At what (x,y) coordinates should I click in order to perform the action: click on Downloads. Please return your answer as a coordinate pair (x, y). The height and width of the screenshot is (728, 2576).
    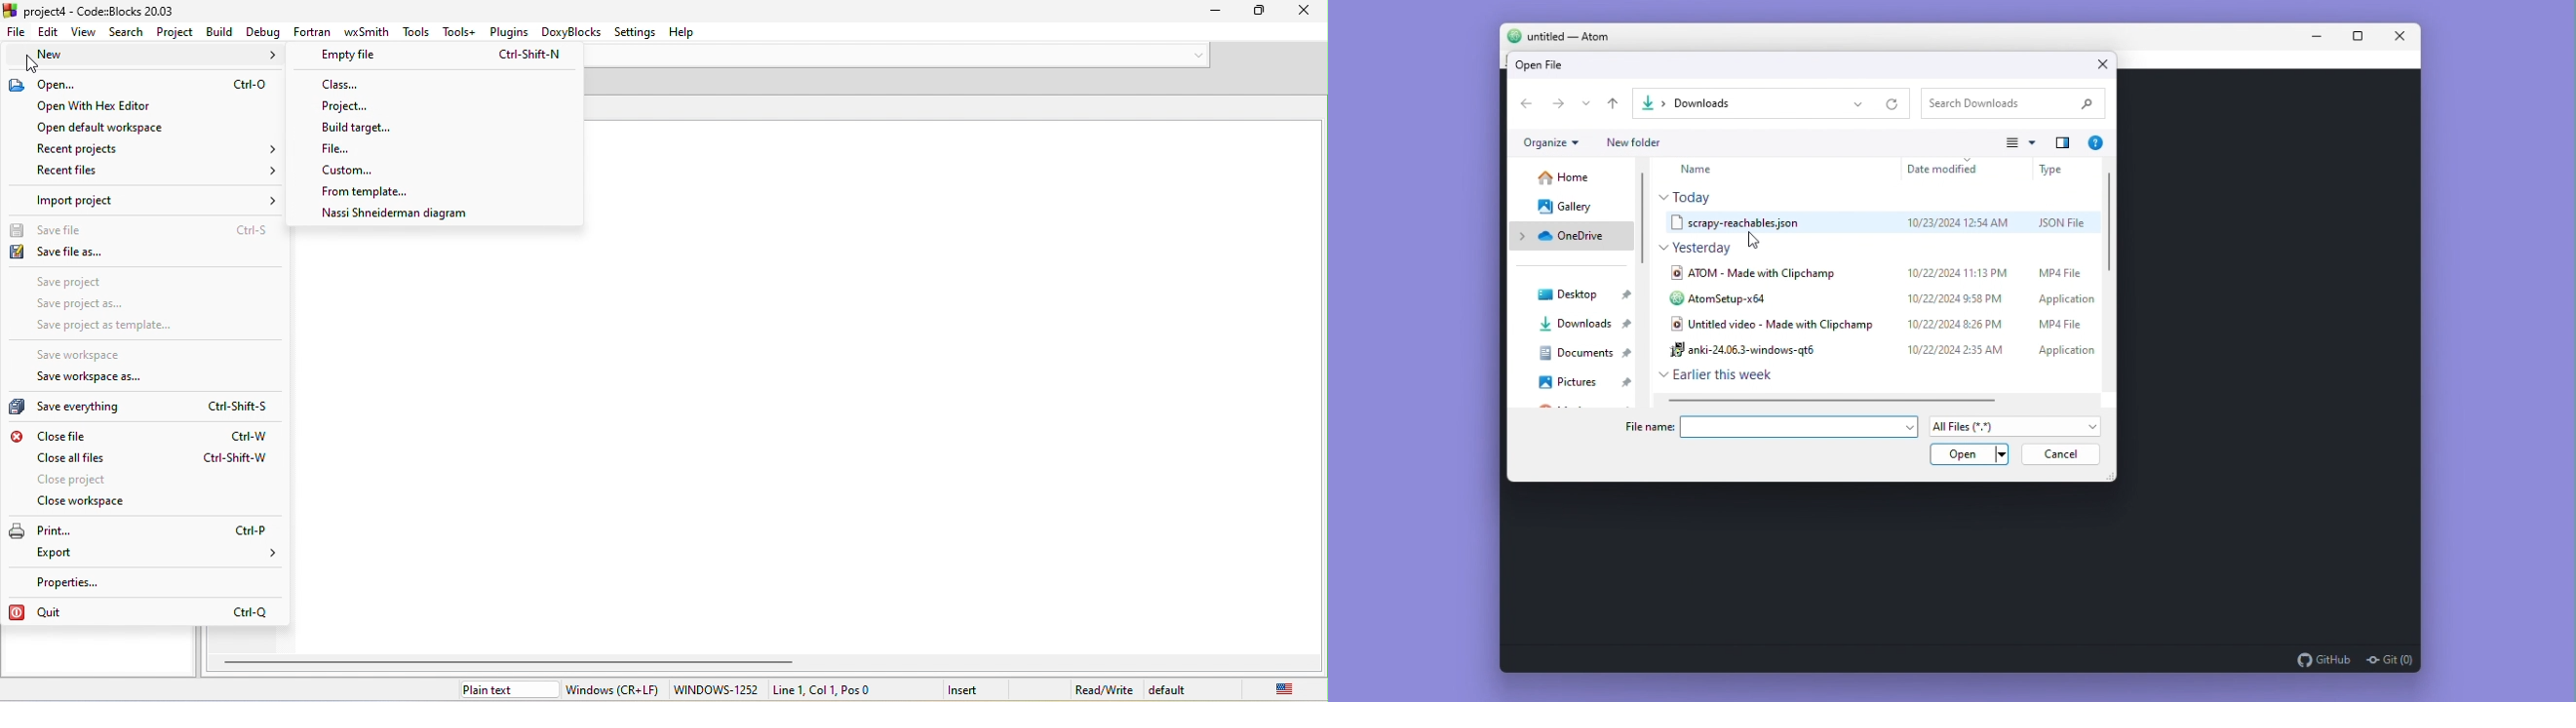
    Looking at the image, I should click on (1583, 324).